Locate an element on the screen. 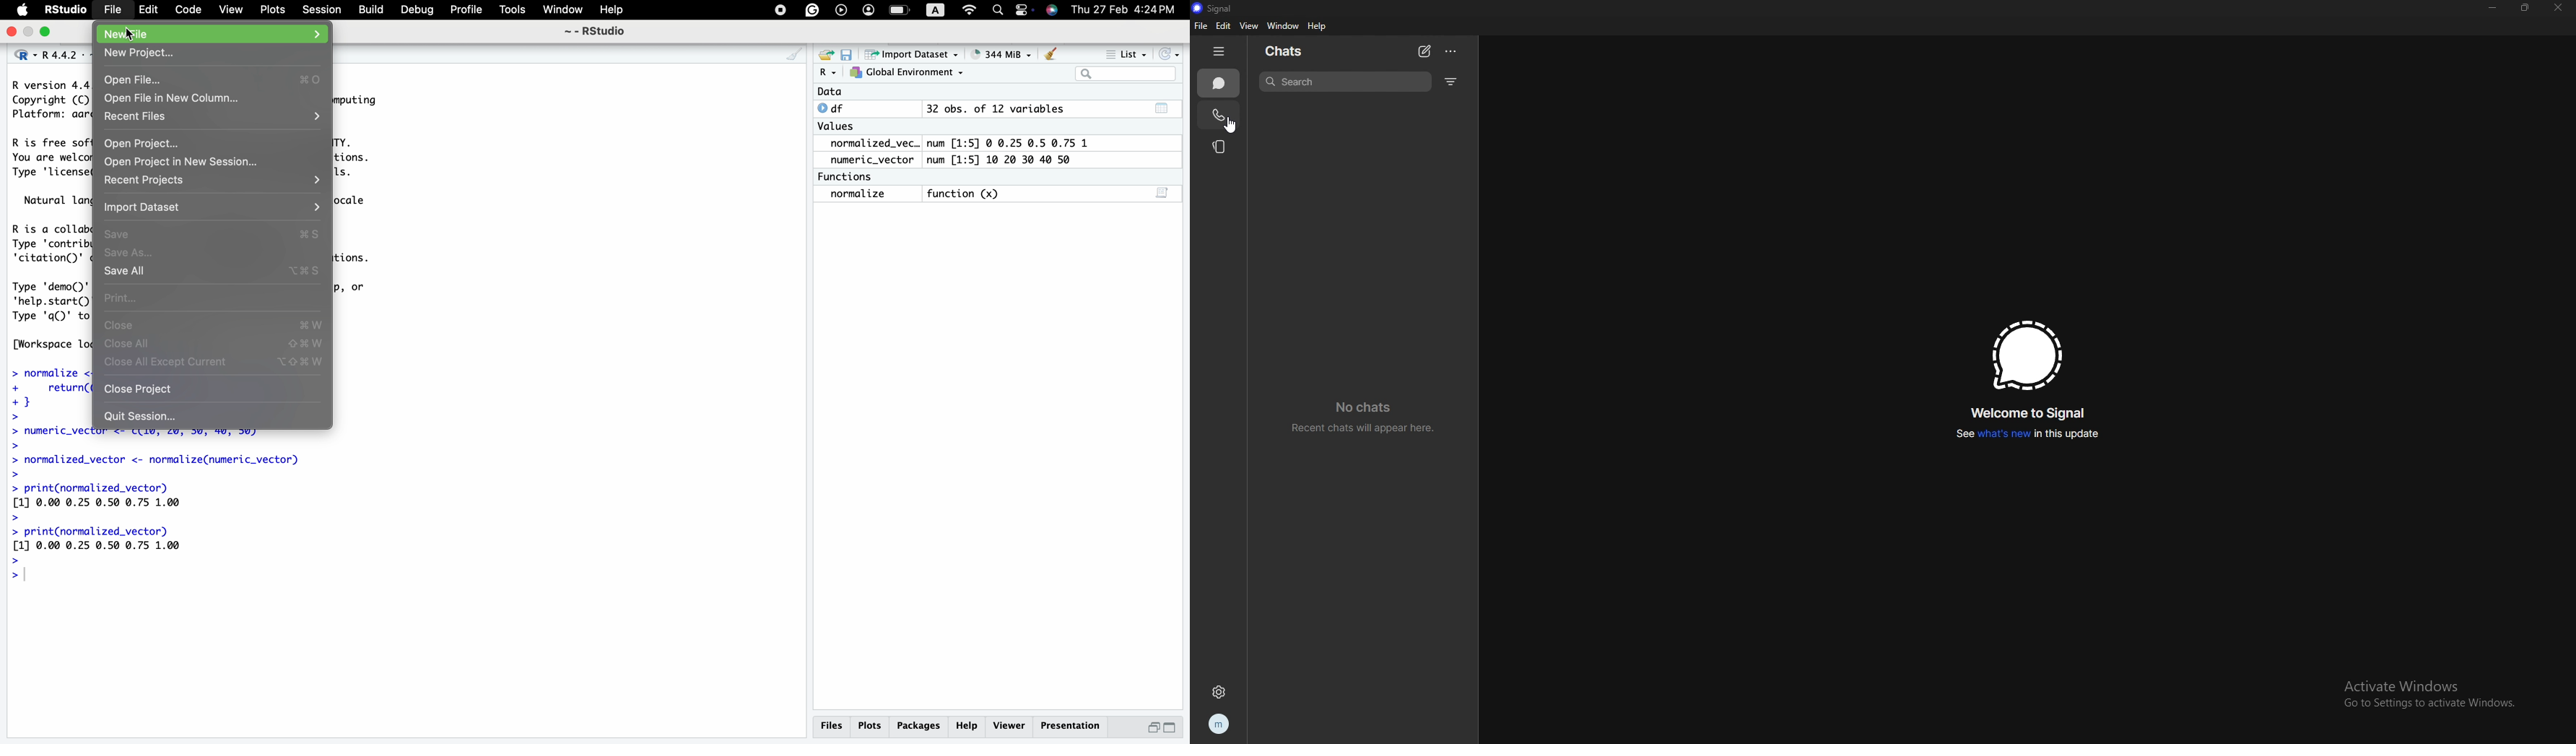 This screenshot has width=2576, height=756. welcome to signal is located at coordinates (2030, 412).